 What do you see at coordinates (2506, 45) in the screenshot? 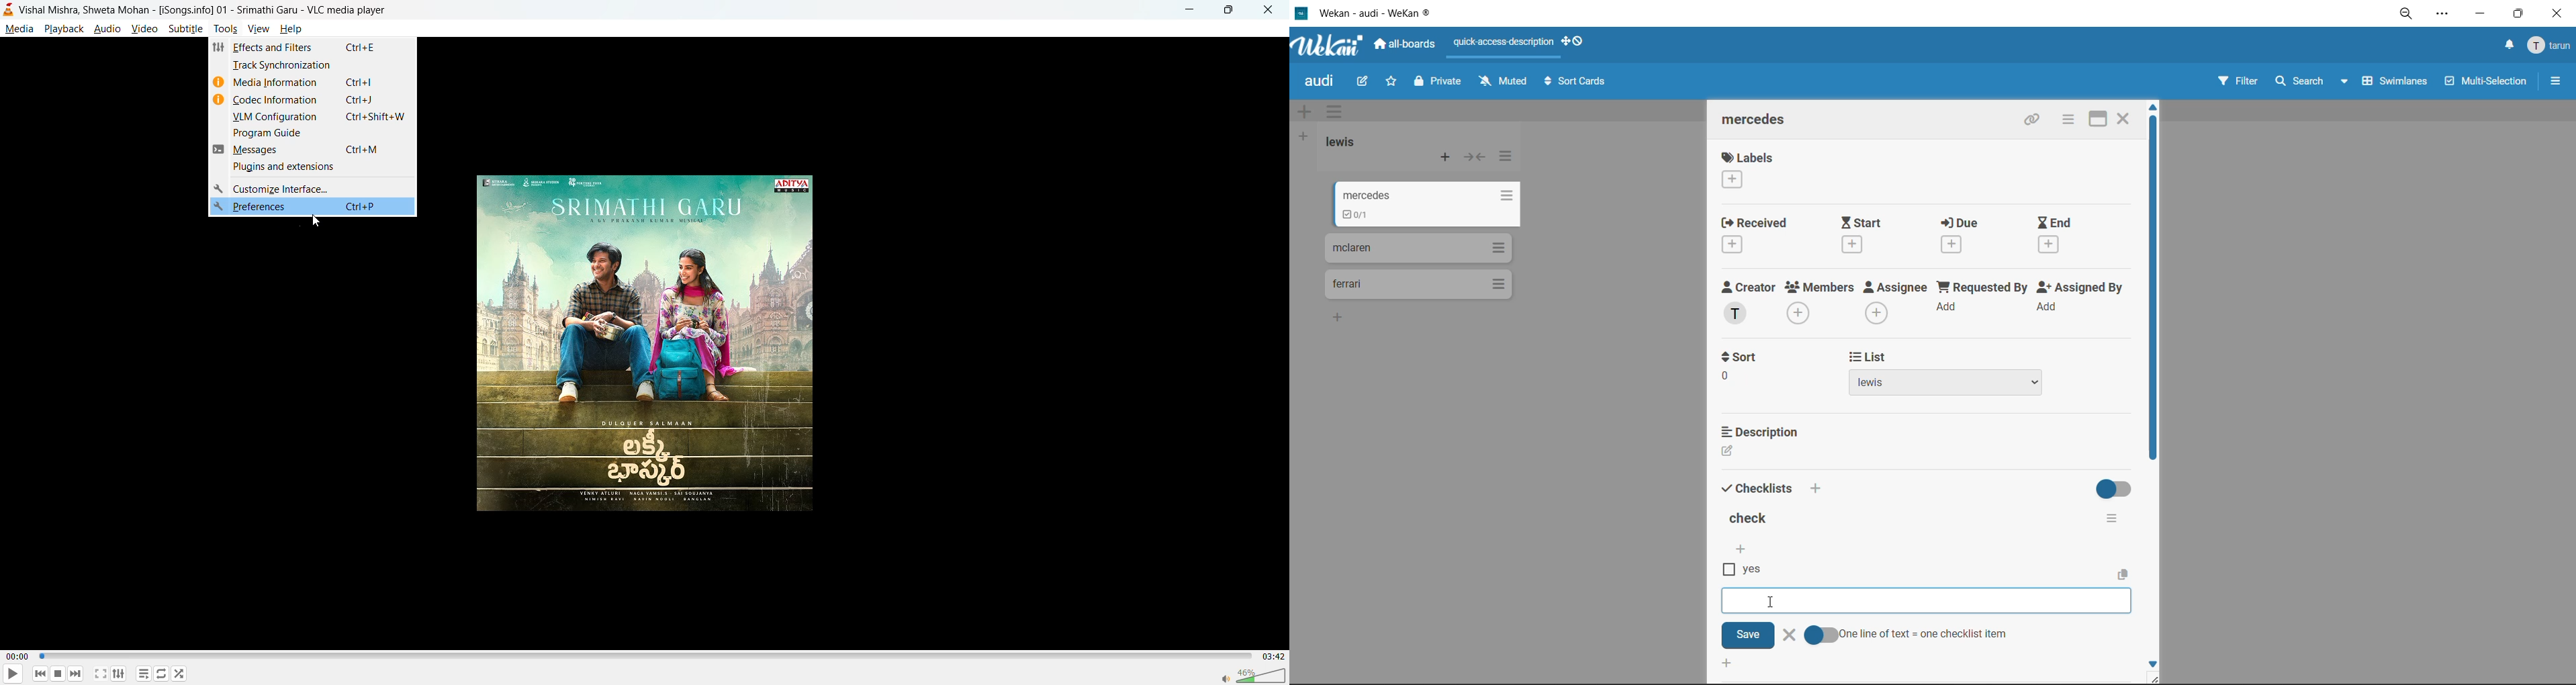
I see `notifications` at bounding box center [2506, 45].